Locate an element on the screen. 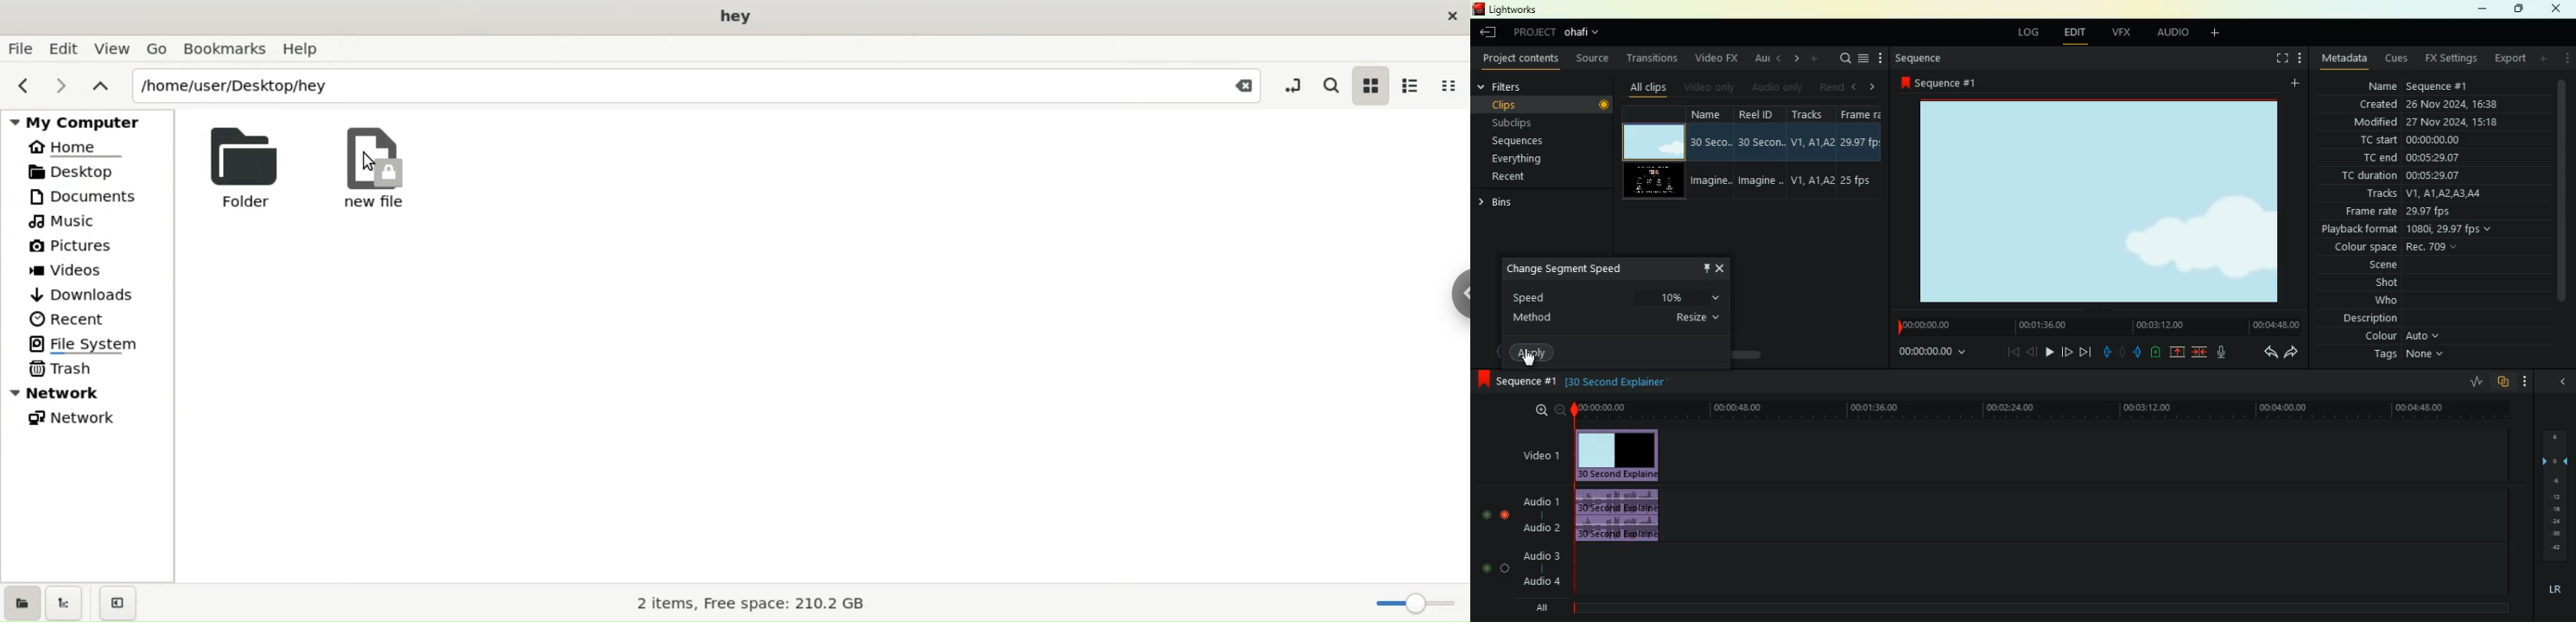 The image size is (2576, 644). fullscreen is located at coordinates (2274, 58).